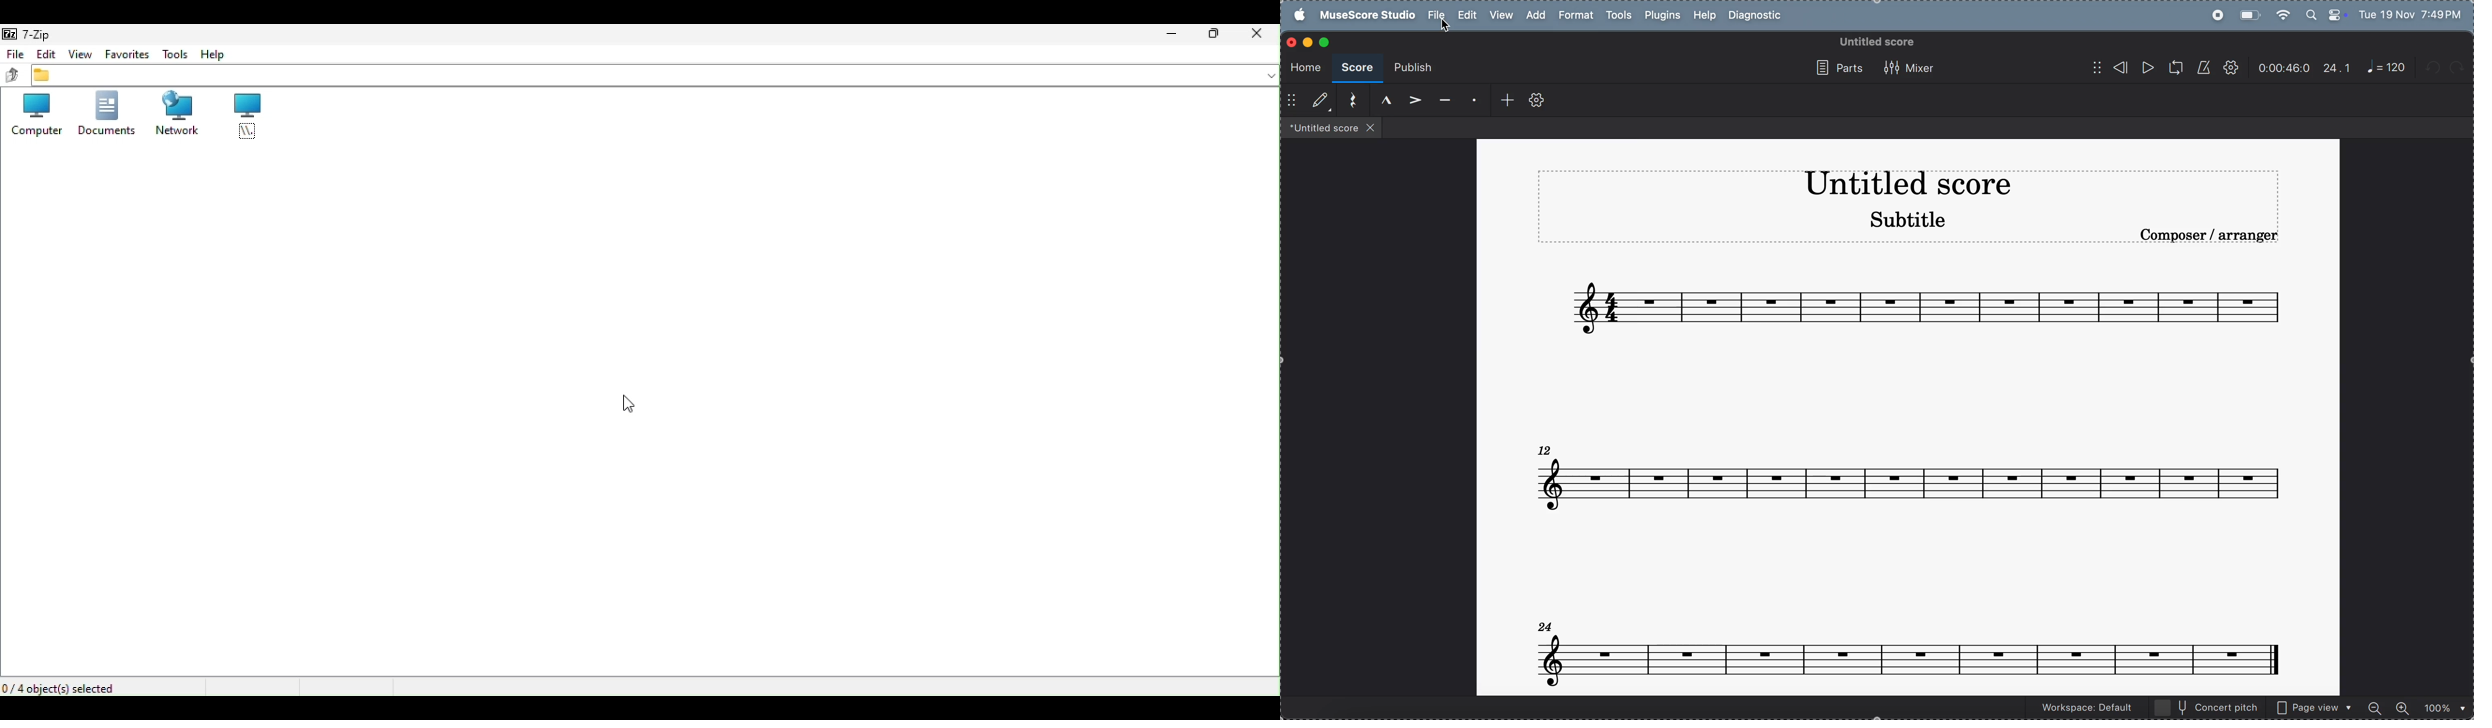 Image resolution: width=2492 pixels, height=728 pixels. Describe the element at coordinates (1382, 100) in the screenshot. I see `marcato` at that location.